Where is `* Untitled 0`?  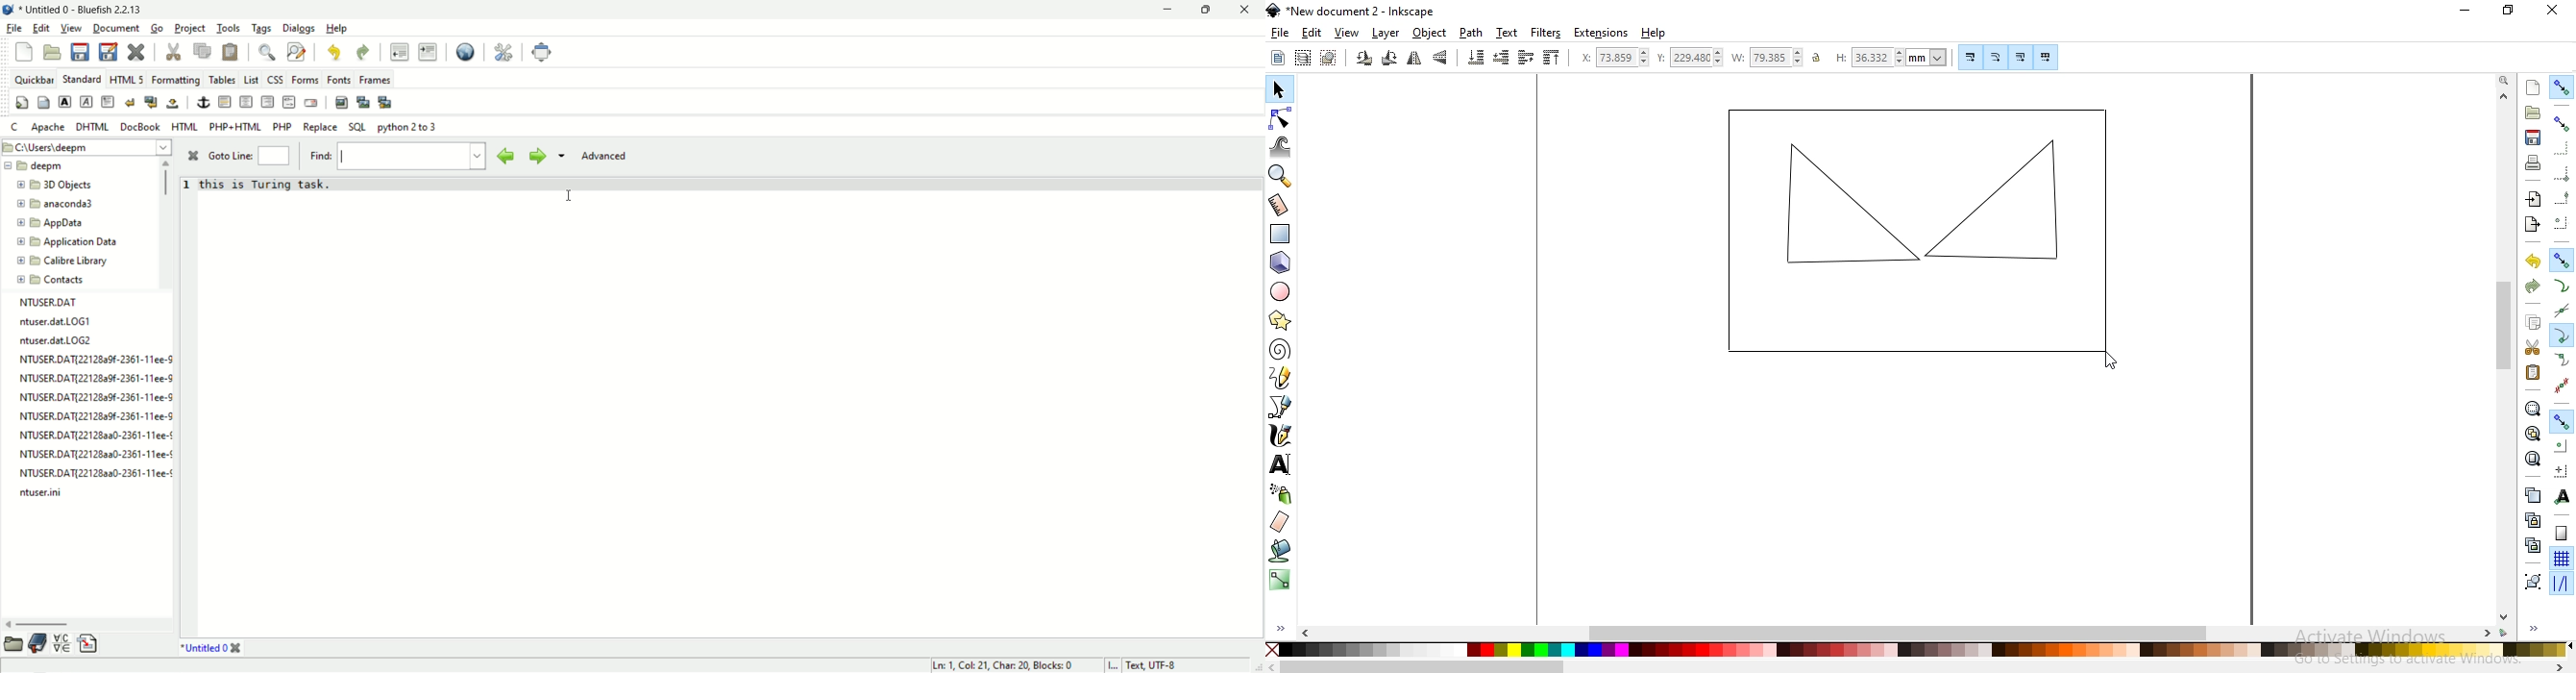
* Untitled 0 is located at coordinates (204, 649).